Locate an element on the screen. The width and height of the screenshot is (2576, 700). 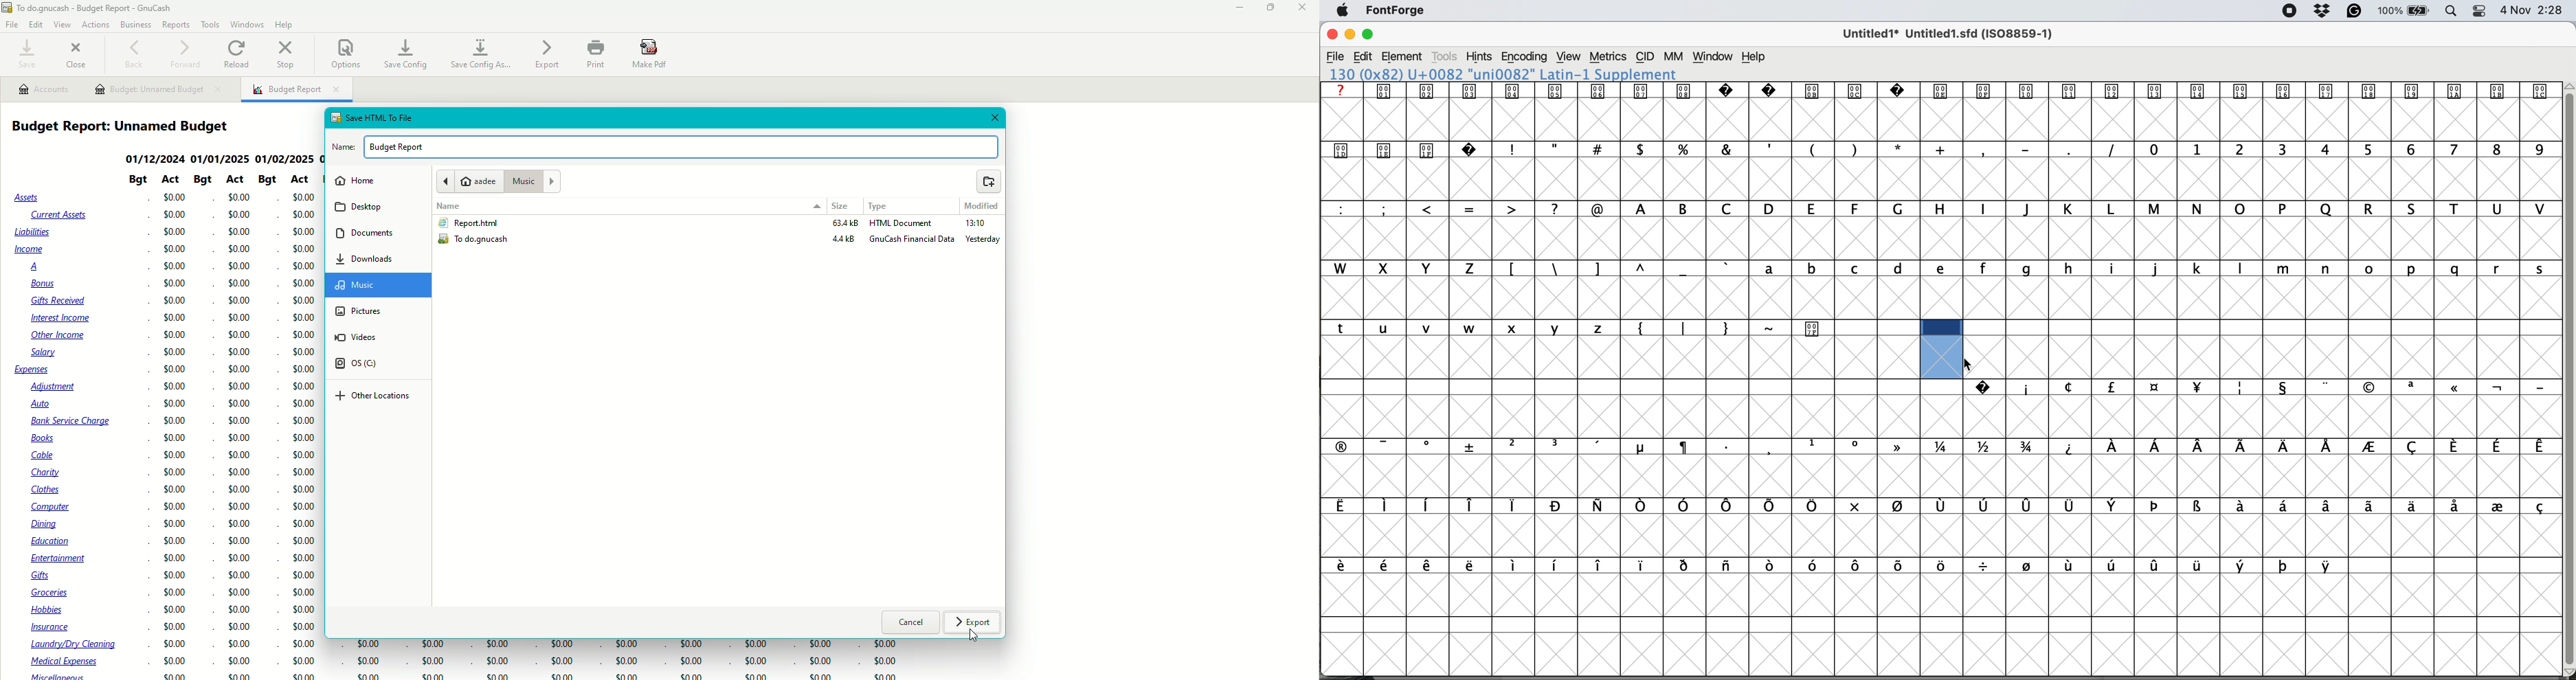
special characters is located at coordinates (1620, 269).